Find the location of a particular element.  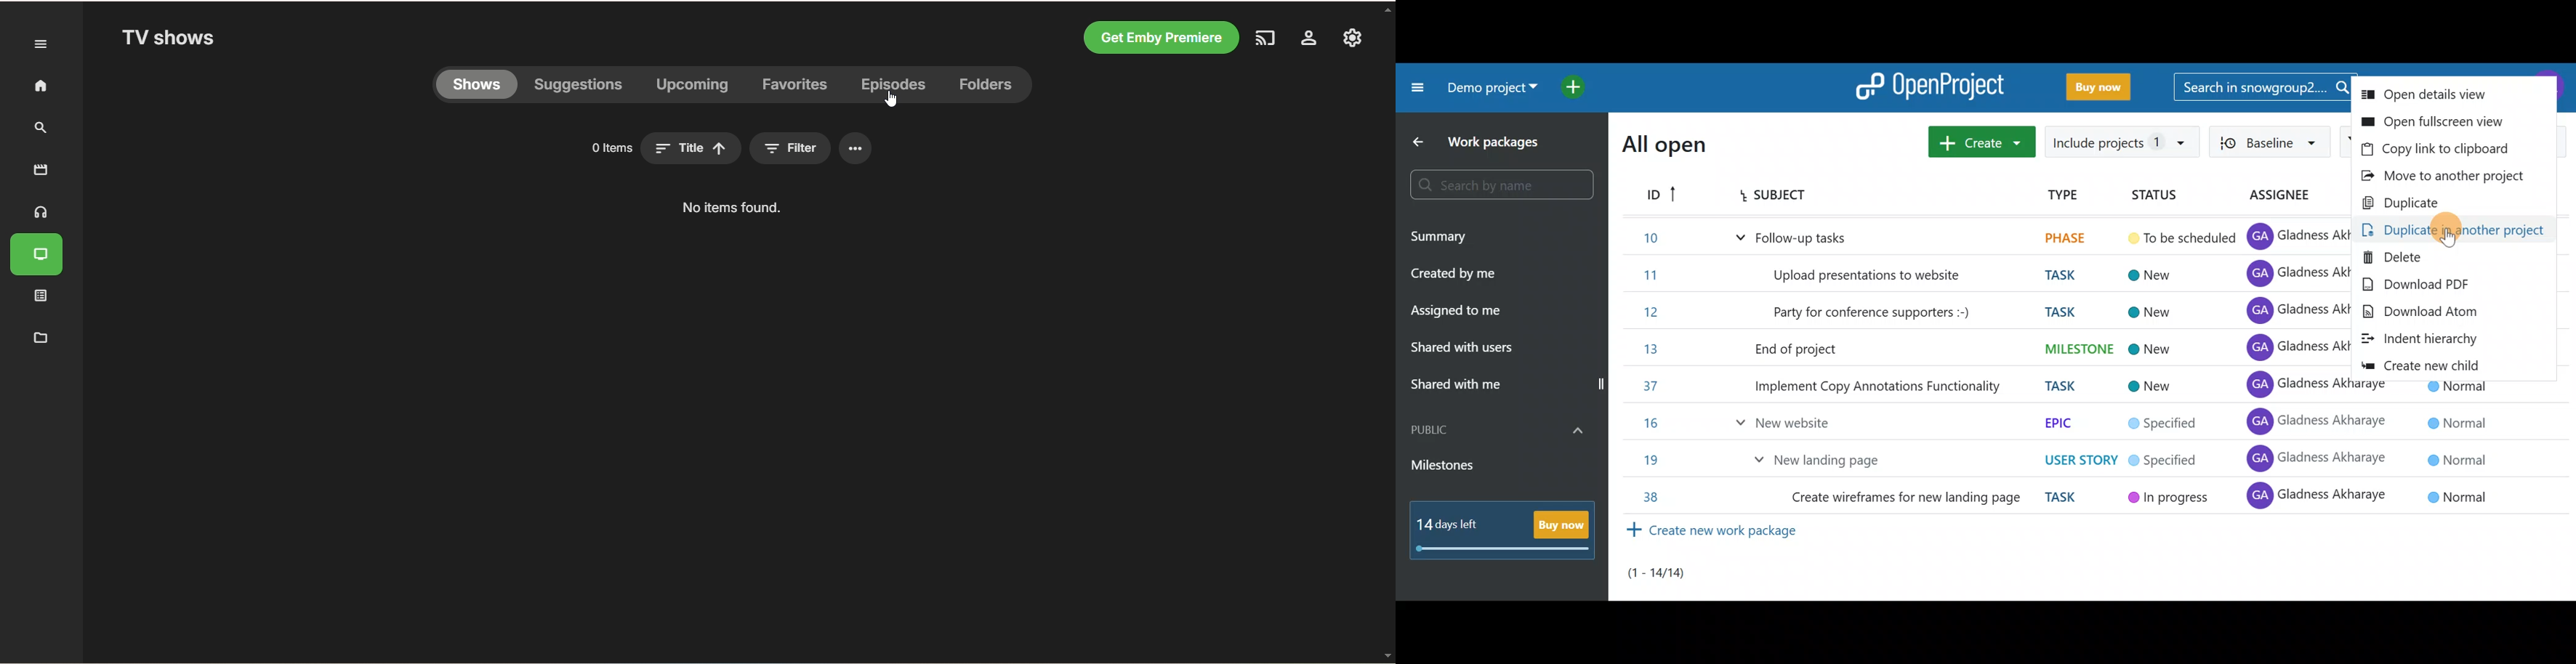

title is located at coordinates (694, 148).